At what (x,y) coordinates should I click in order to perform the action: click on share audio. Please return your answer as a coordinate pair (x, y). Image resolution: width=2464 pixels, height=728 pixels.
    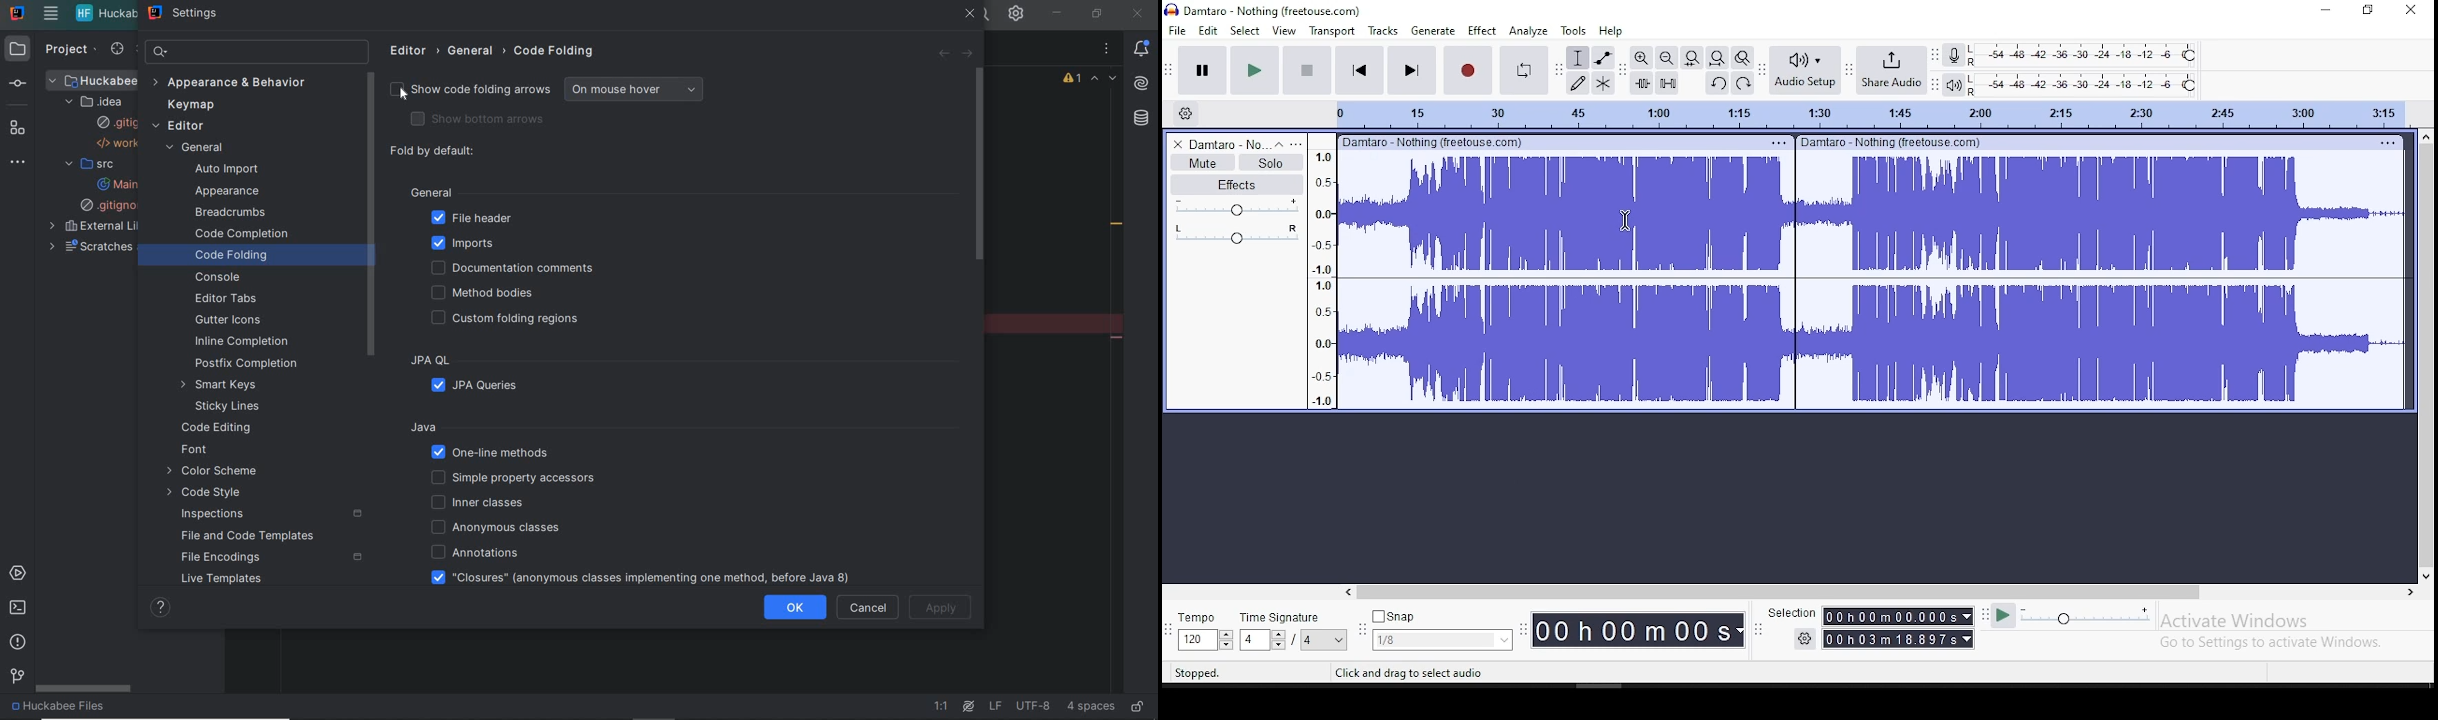
    Looking at the image, I should click on (1890, 72).